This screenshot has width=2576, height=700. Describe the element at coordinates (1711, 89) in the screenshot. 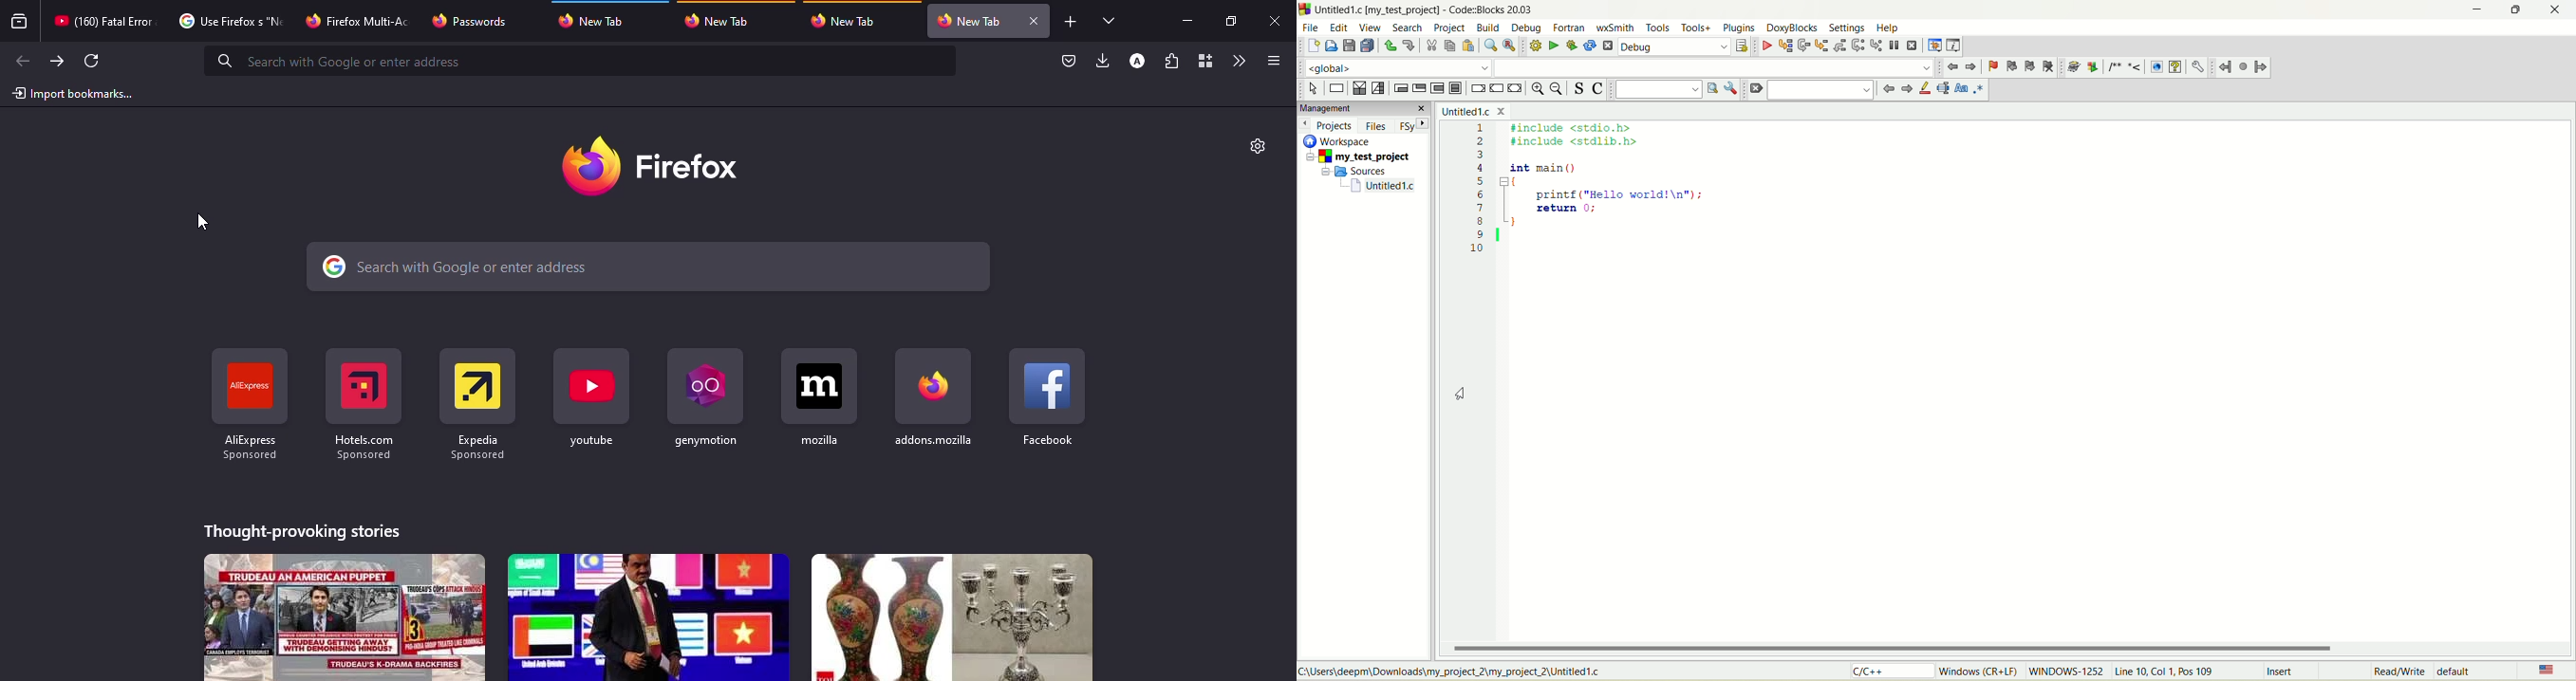

I see `run search` at that location.